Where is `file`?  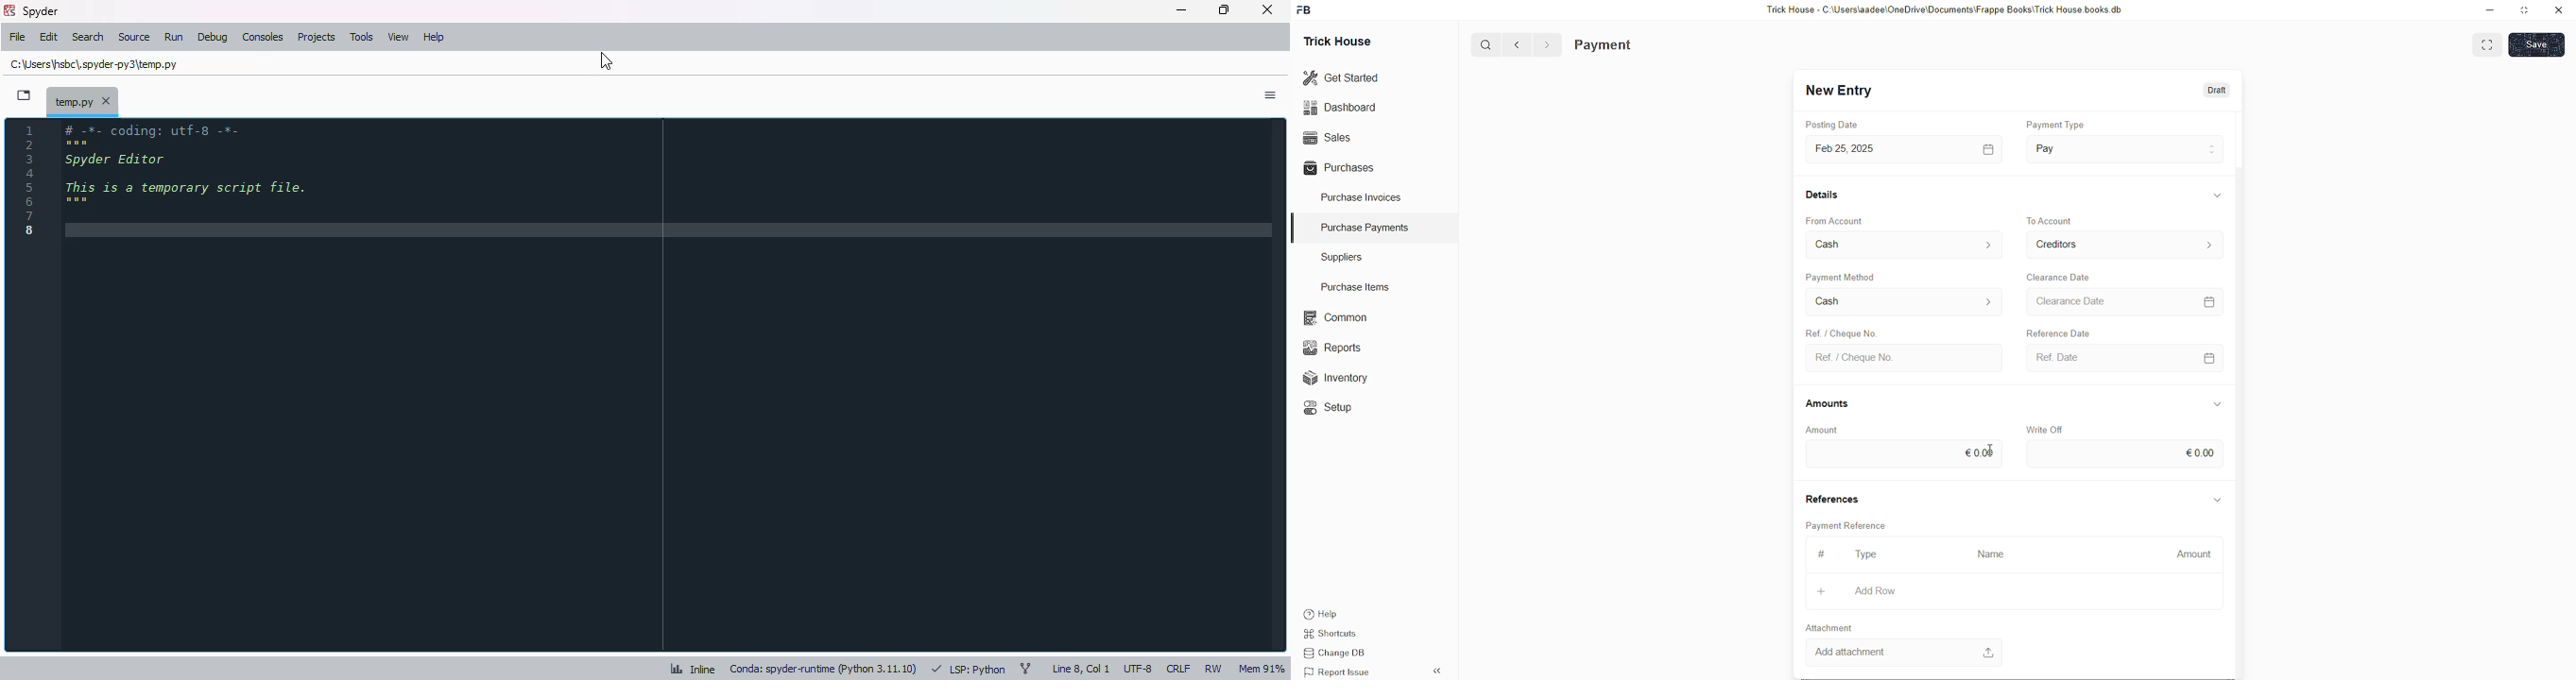 file is located at coordinates (17, 36).